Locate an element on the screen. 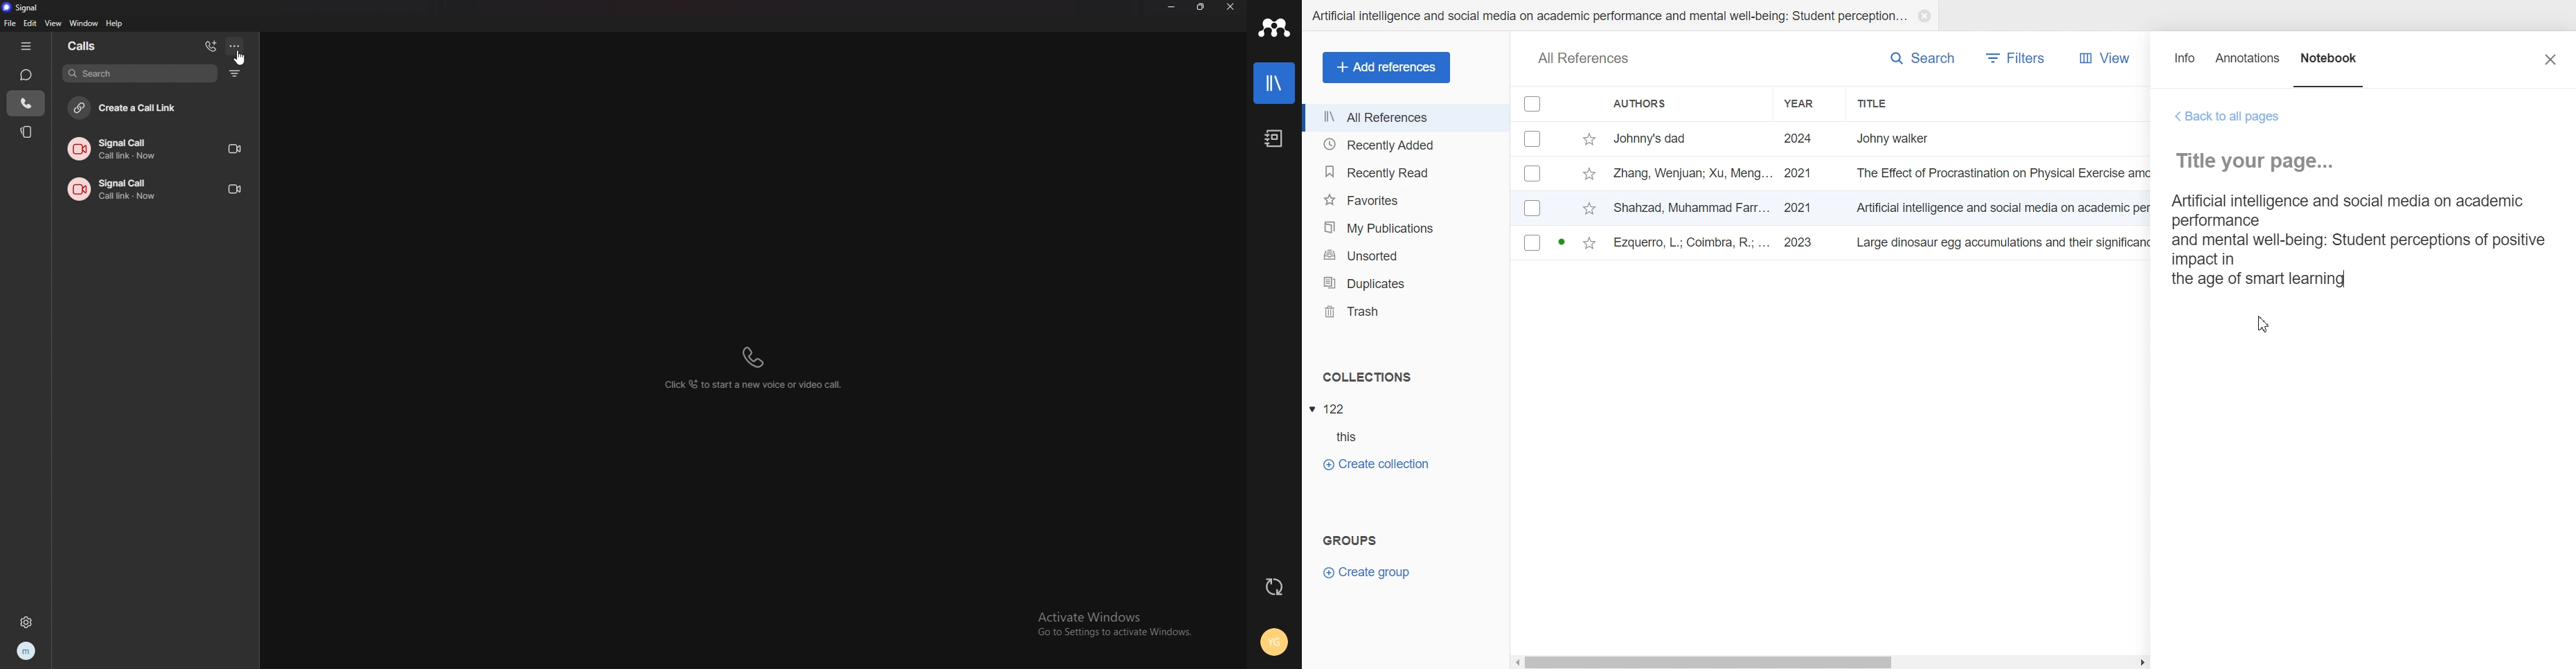 The image size is (2576, 672). Favorites is located at coordinates (1405, 200).